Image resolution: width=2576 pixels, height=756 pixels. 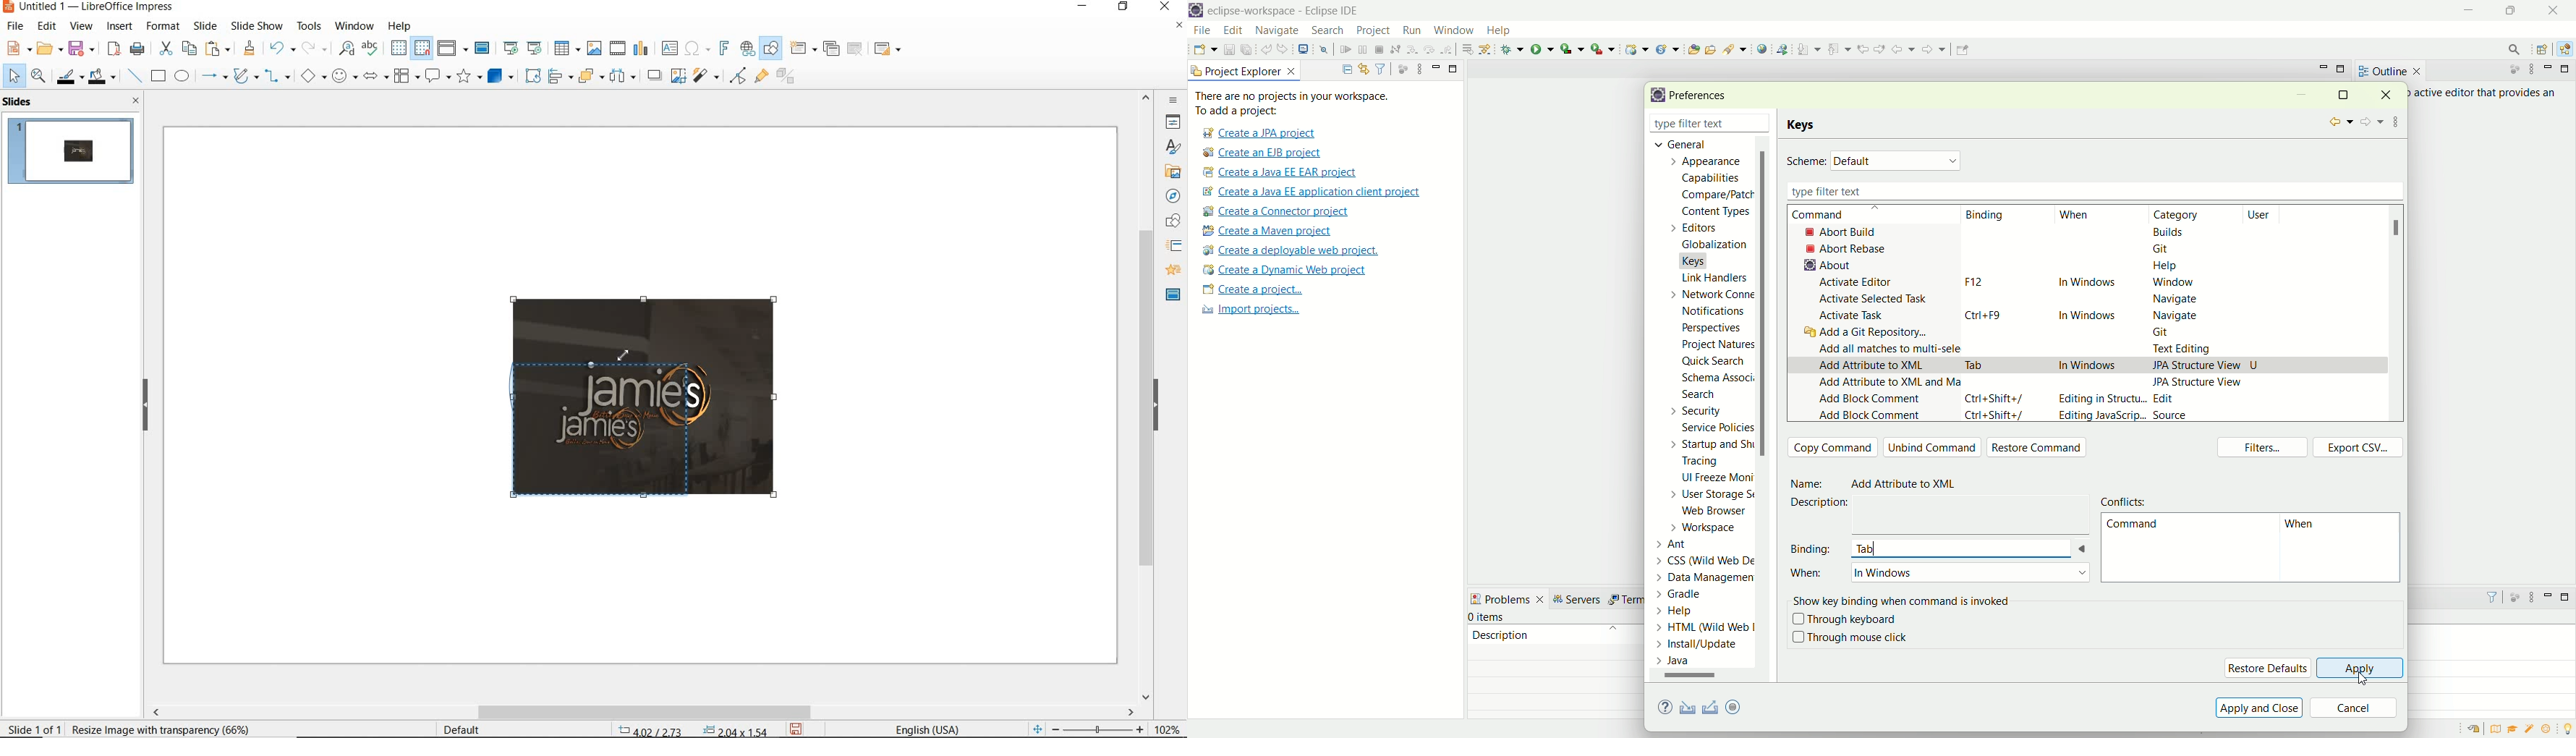 What do you see at coordinates (565, 49) in the screenshot?
I see `insert table` at bounding box center [565, 49].